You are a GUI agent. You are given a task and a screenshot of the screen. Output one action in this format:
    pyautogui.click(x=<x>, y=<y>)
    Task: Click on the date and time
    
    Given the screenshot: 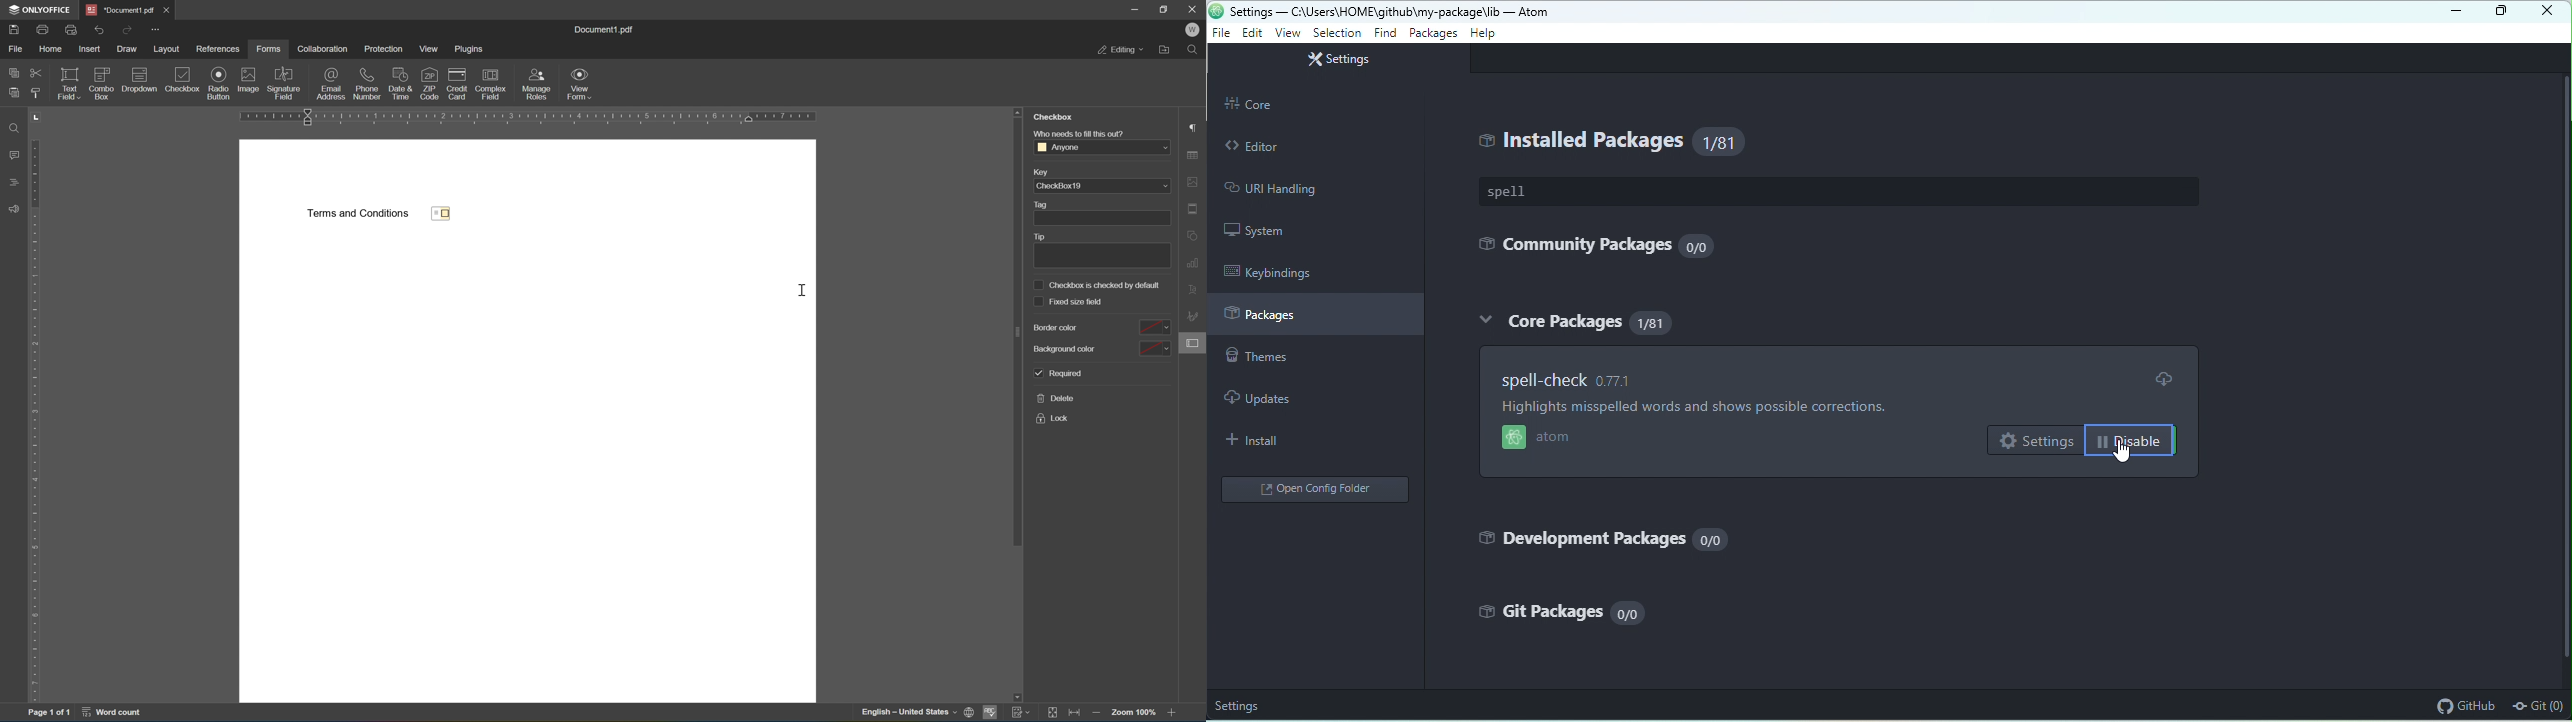 What is the action you would take?
    pyautogui.click(x=401, y=83)
    